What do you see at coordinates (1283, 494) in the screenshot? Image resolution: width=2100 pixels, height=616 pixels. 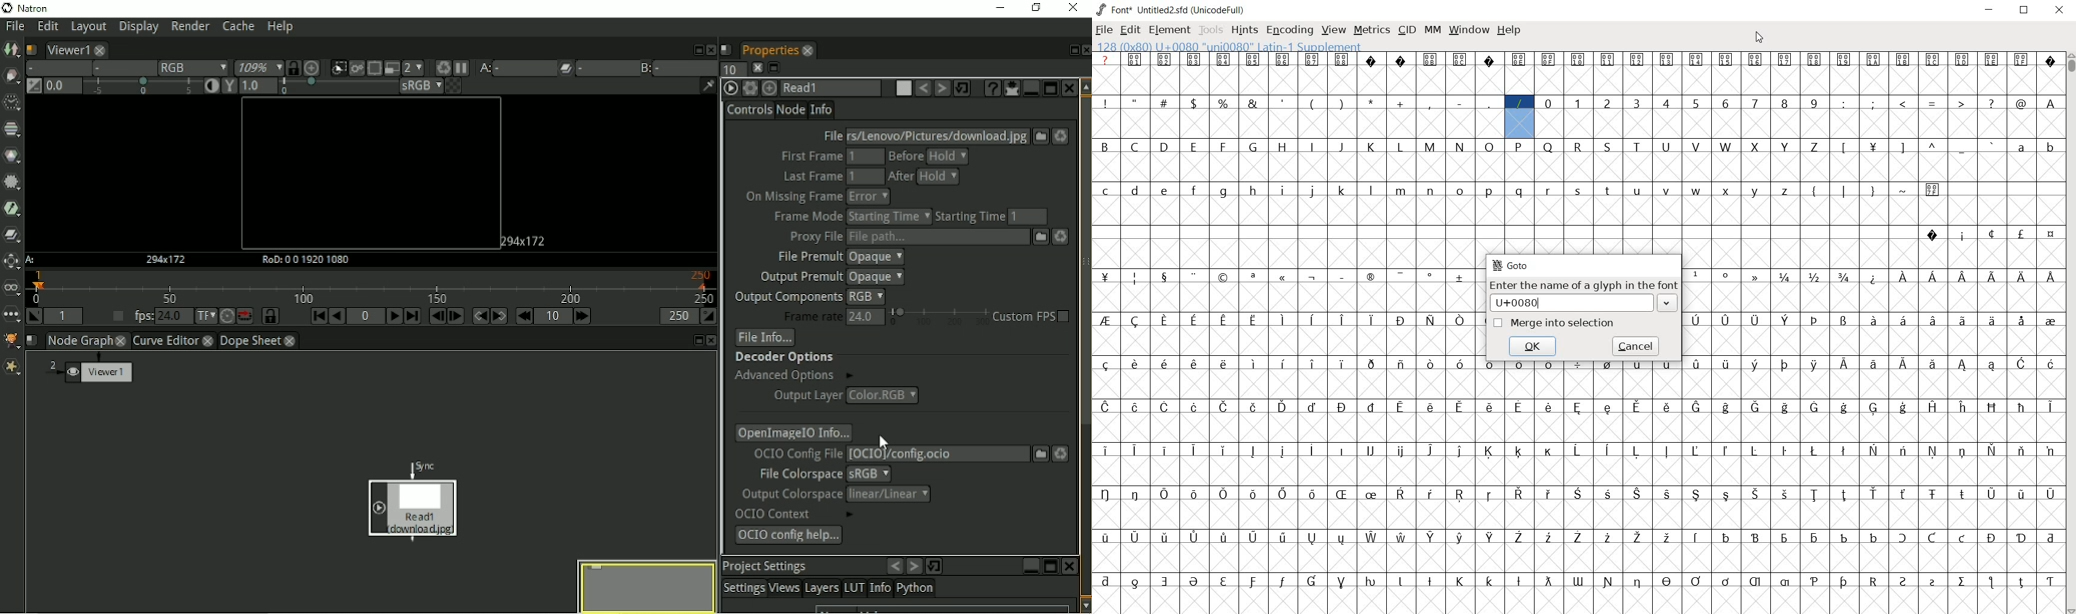 I see `glyph` at bounding box center [1283, 494].